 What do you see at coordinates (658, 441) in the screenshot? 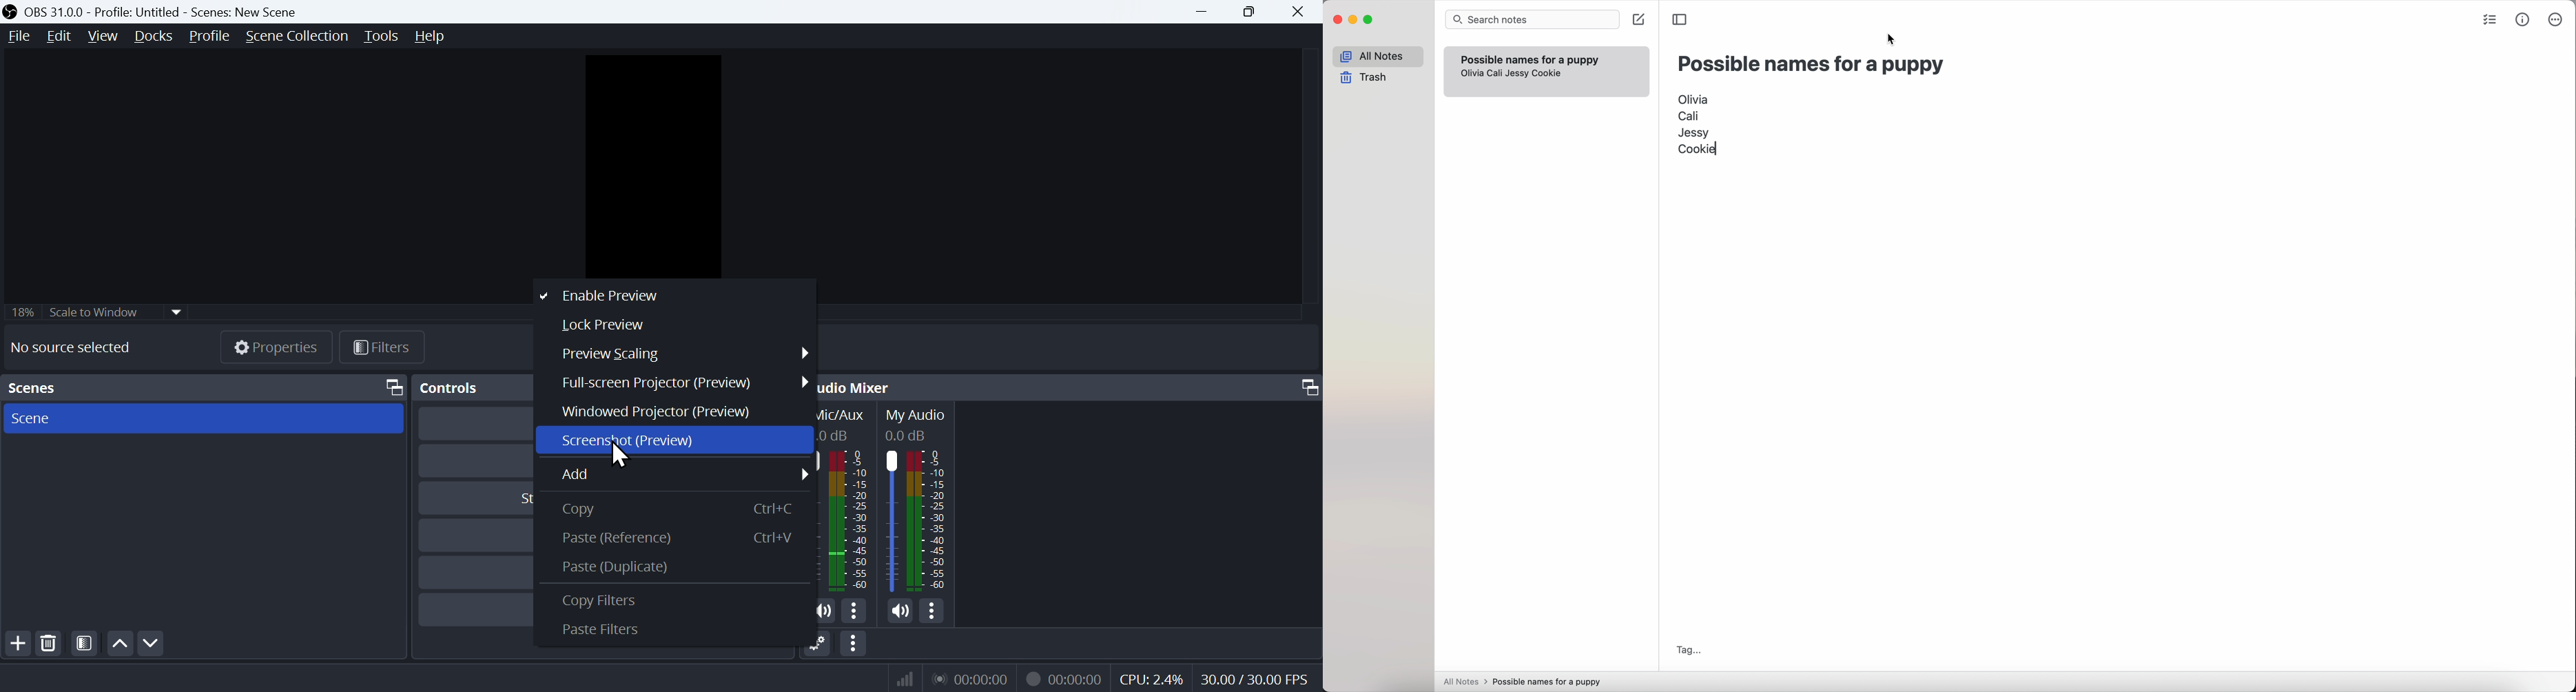
I see `Screenshot Preview` at bounding box center [658, 441].